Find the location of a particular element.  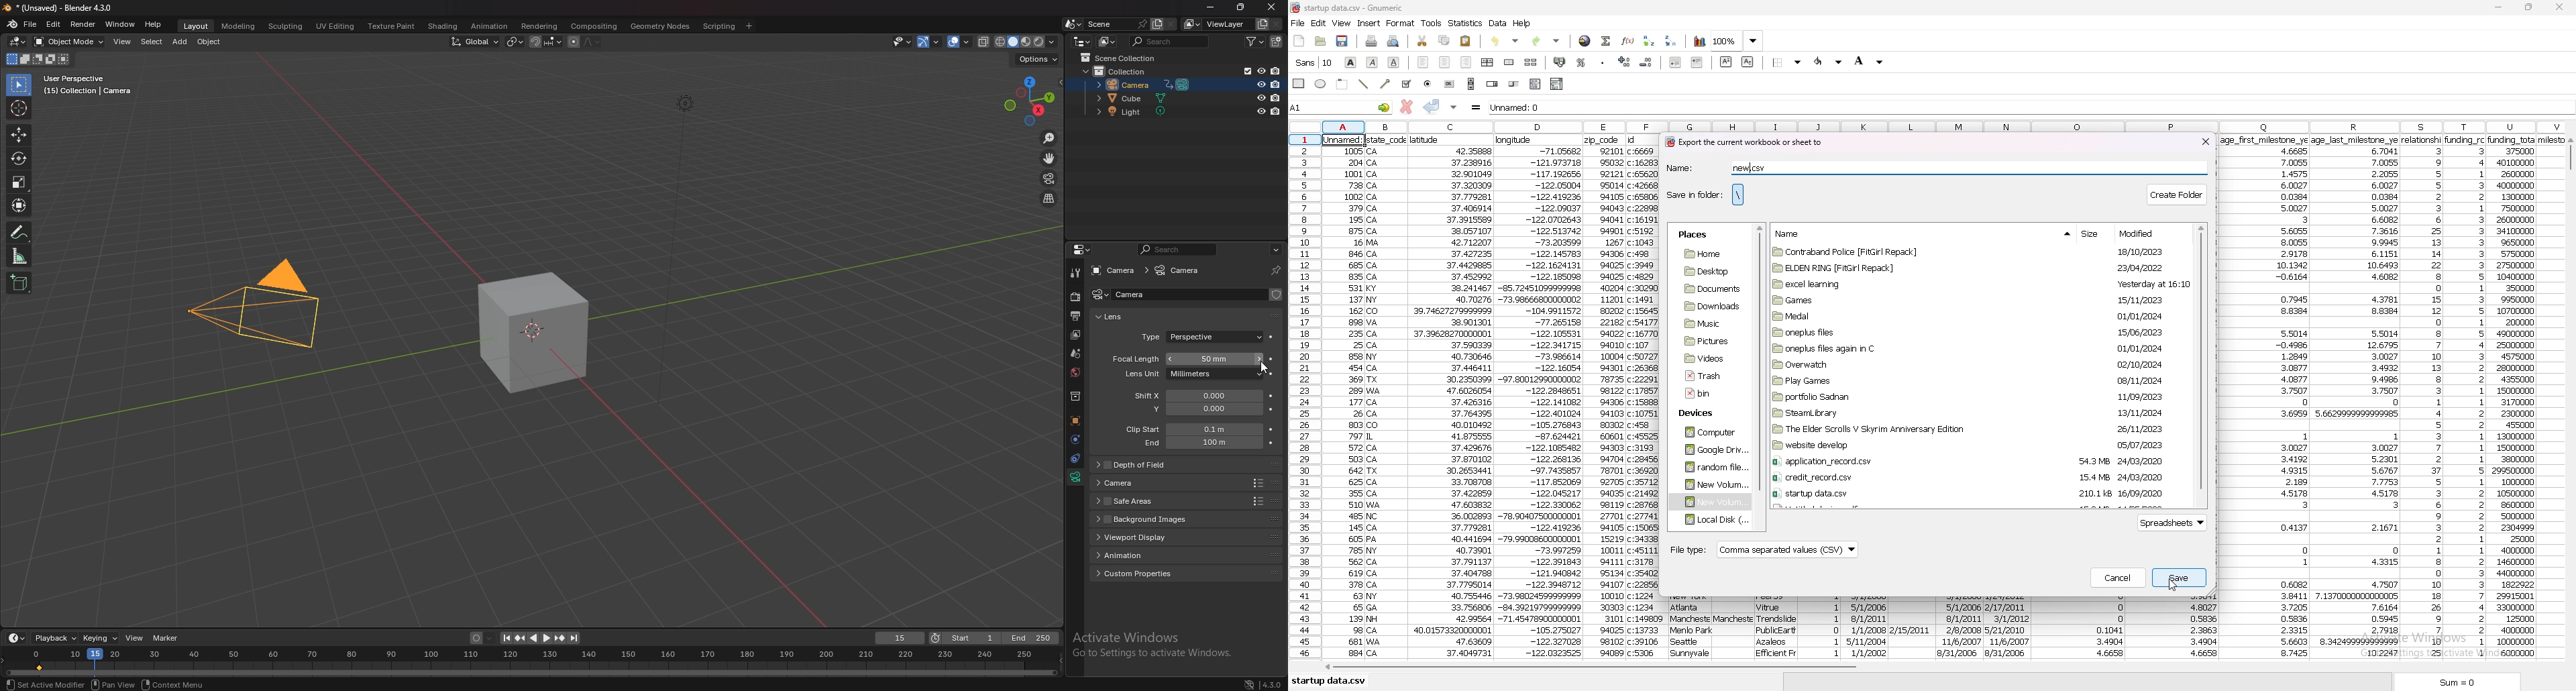

window is located at coordinates (121, 24).